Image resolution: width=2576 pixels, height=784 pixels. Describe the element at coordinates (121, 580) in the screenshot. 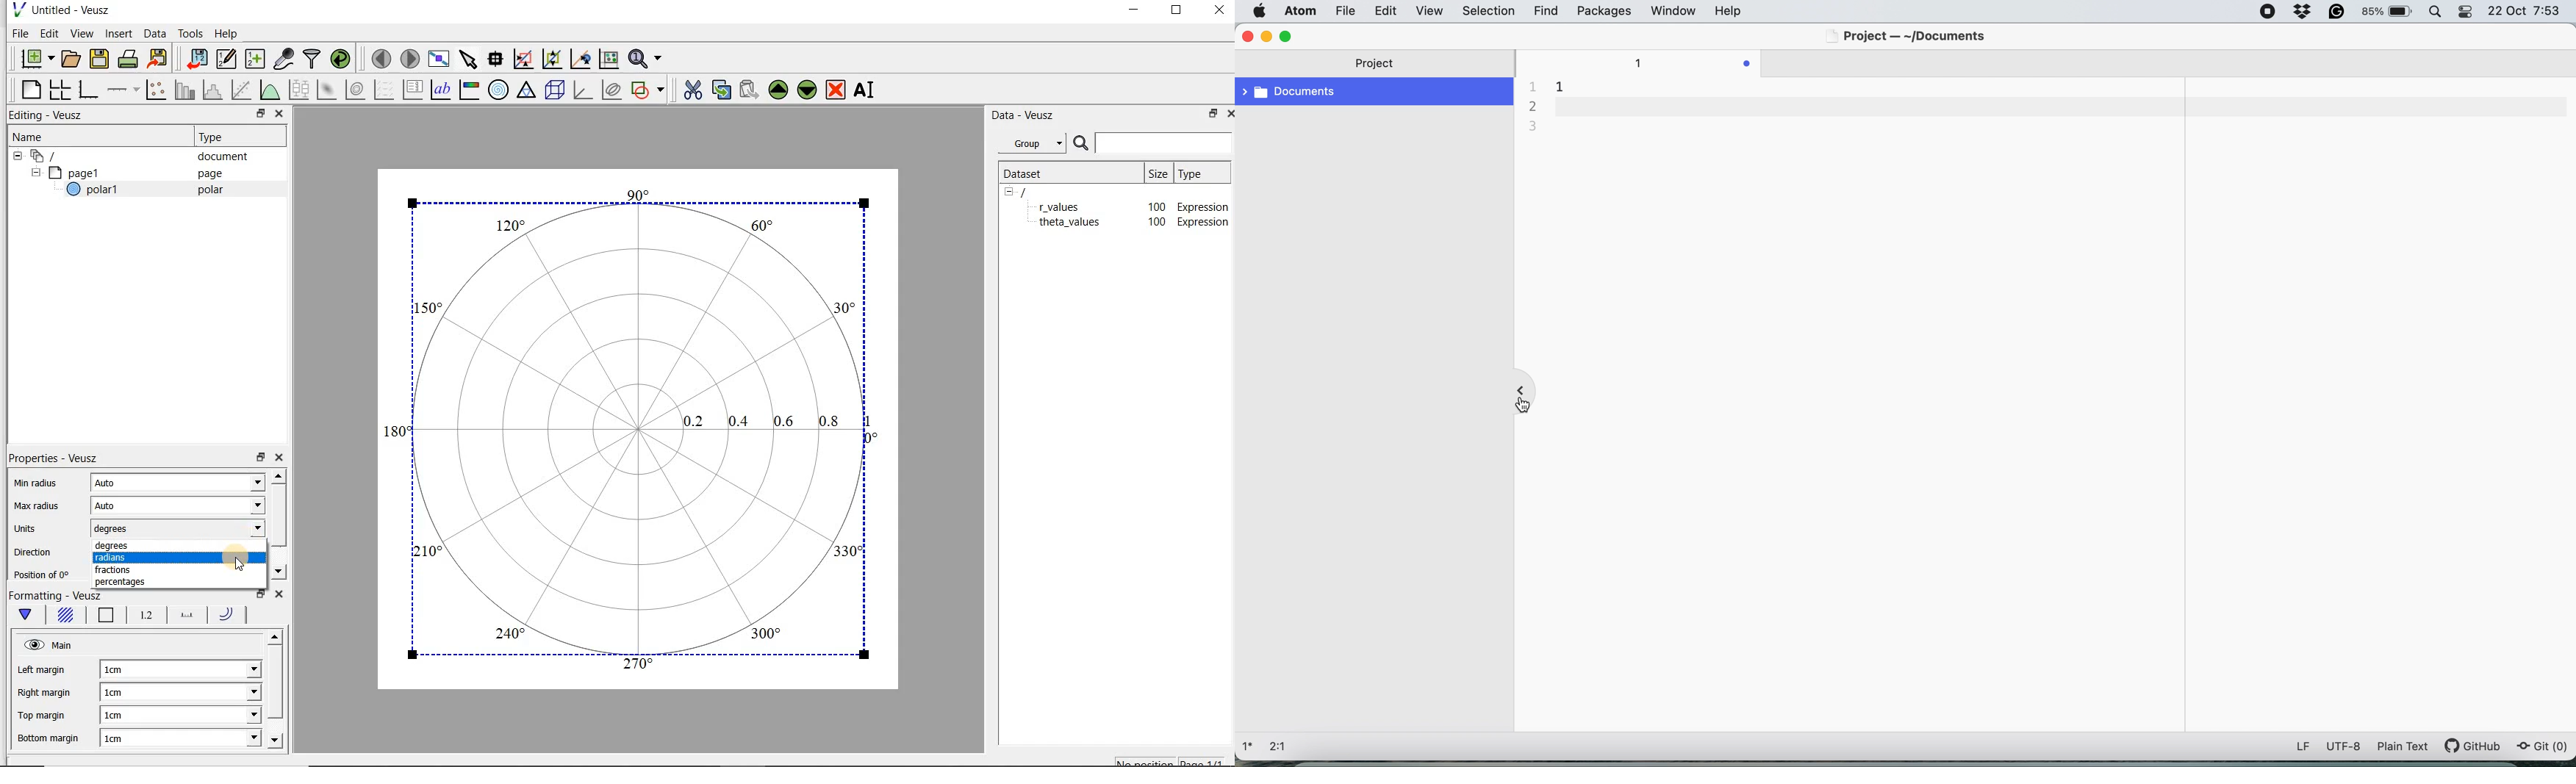

I see `percentages` at that location.